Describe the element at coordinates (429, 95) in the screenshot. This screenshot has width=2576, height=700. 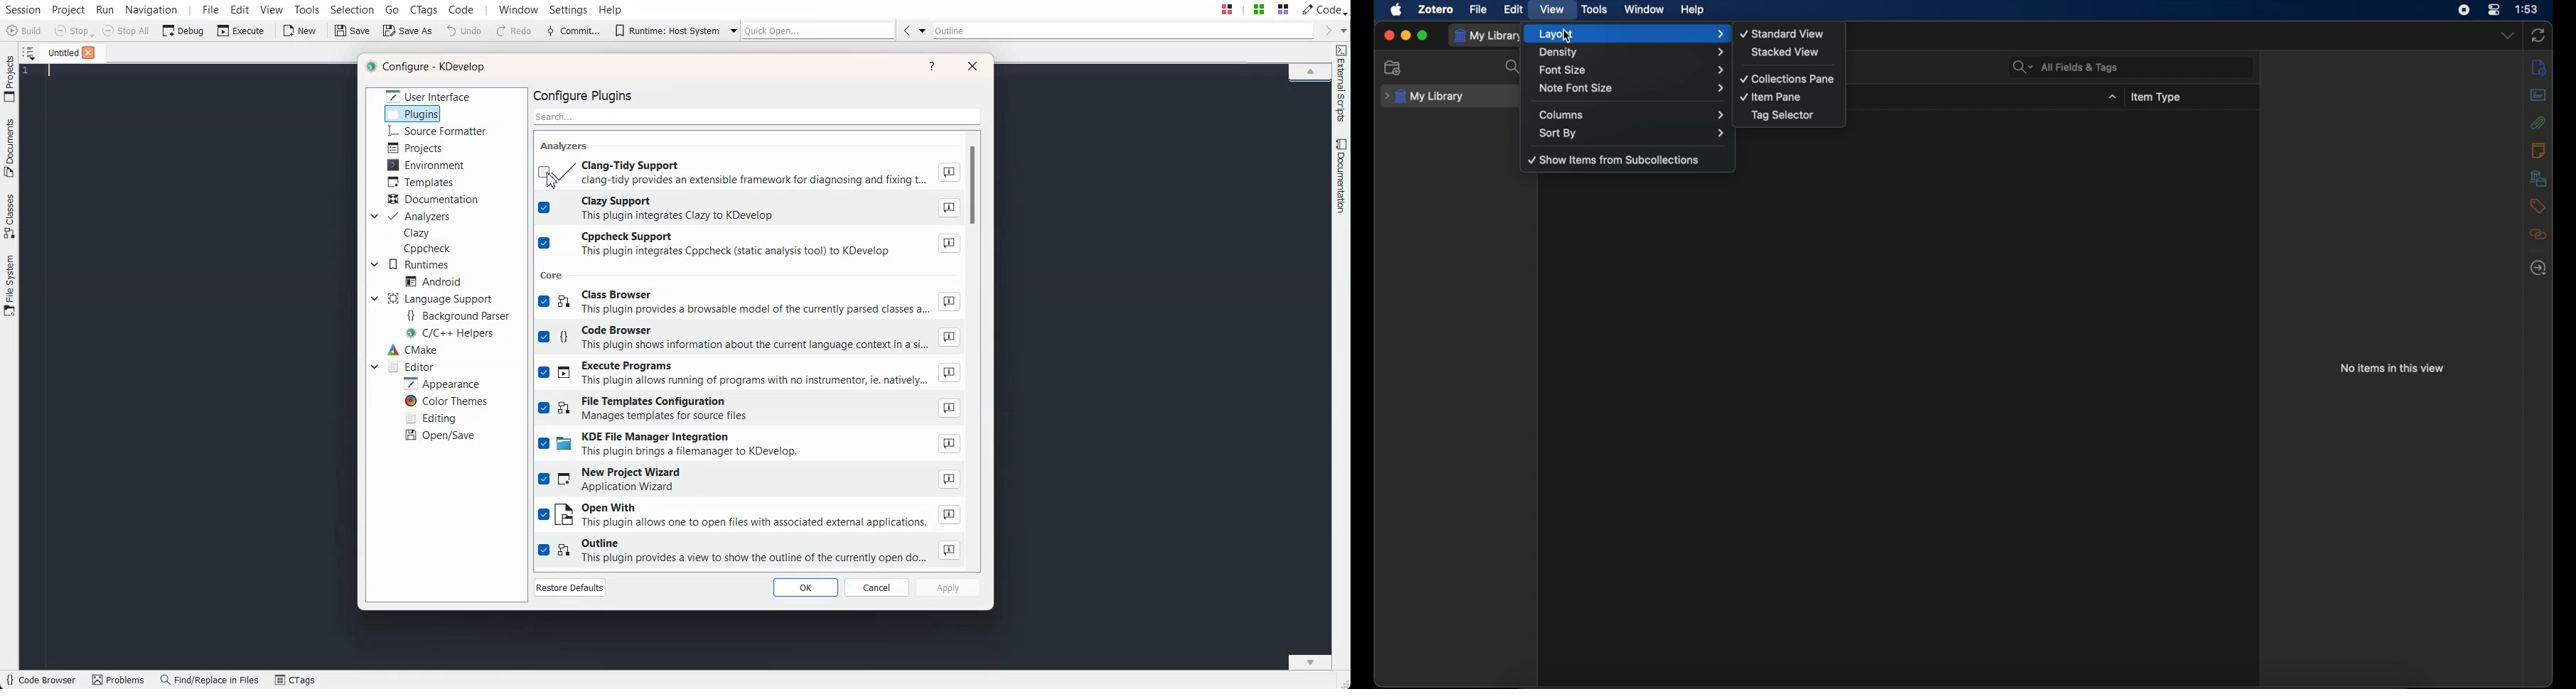
I see `User Interface` at that location.